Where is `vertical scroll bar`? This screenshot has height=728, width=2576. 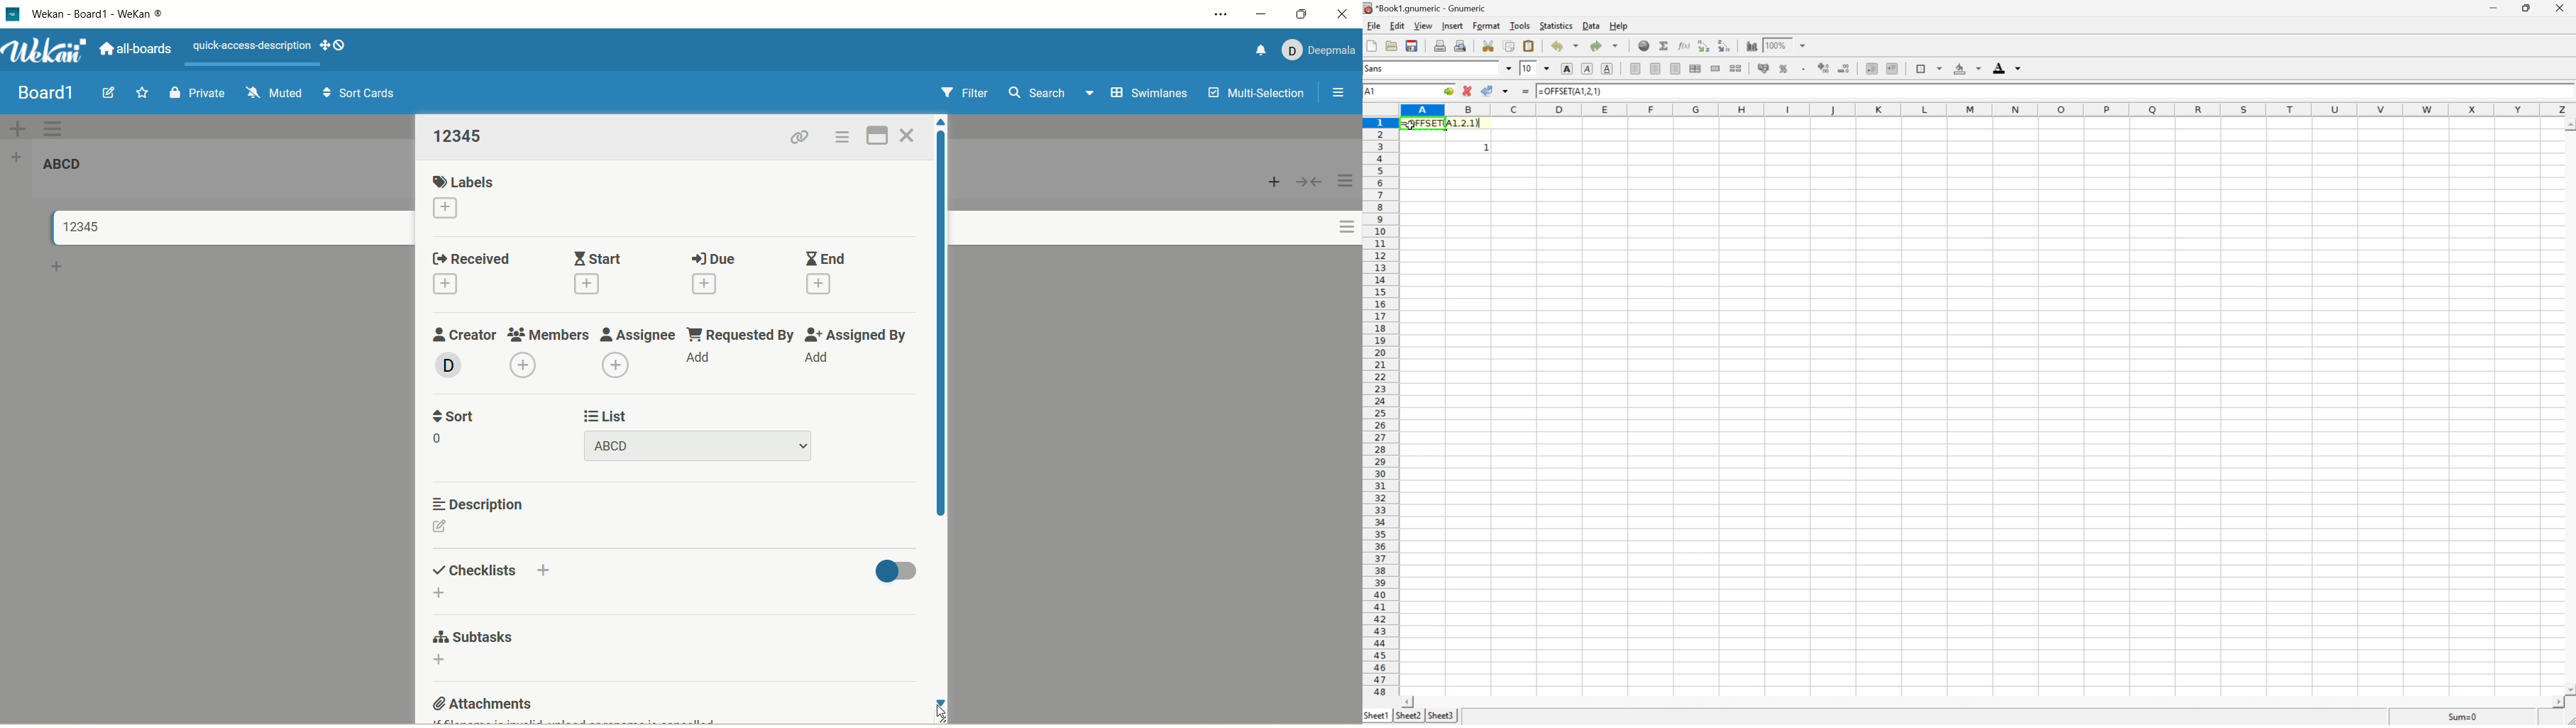 vertical scroll bar is located at coordinates (940, 343).